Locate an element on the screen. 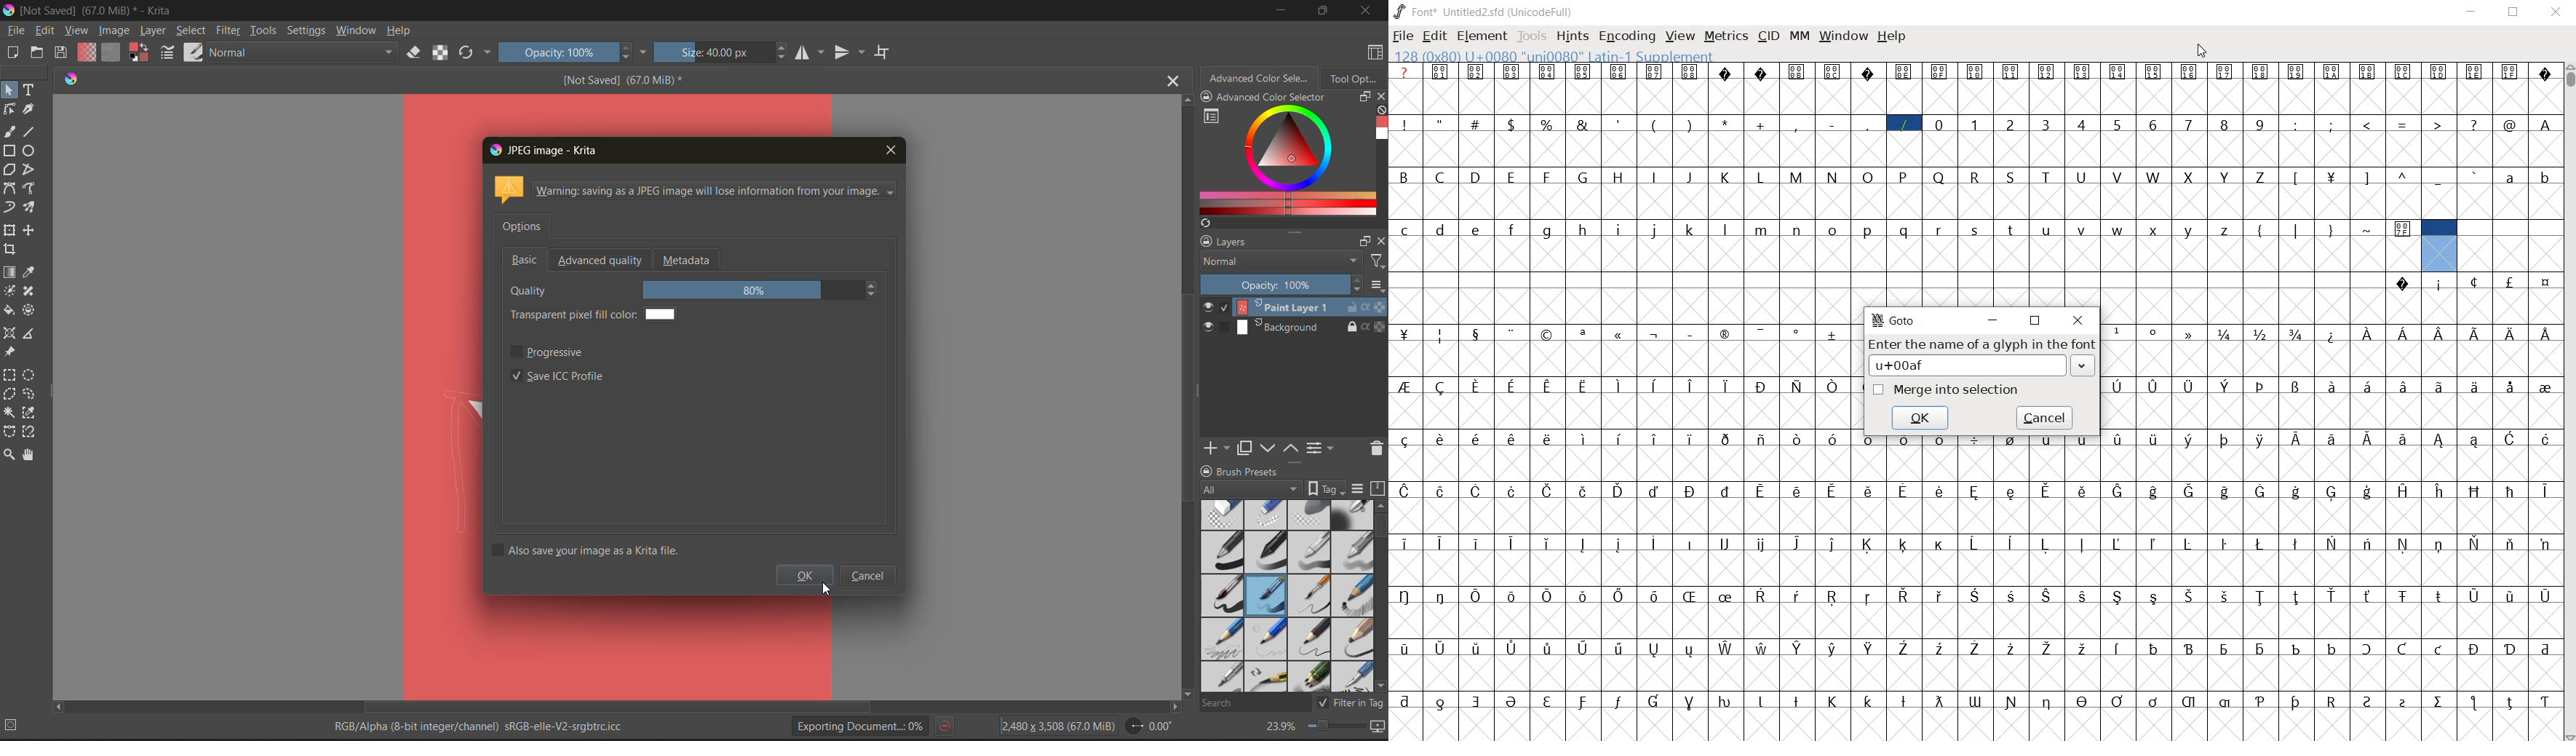 This screenshot has height=756, width=2576. Symbol is located at coordinates (2118, 332).